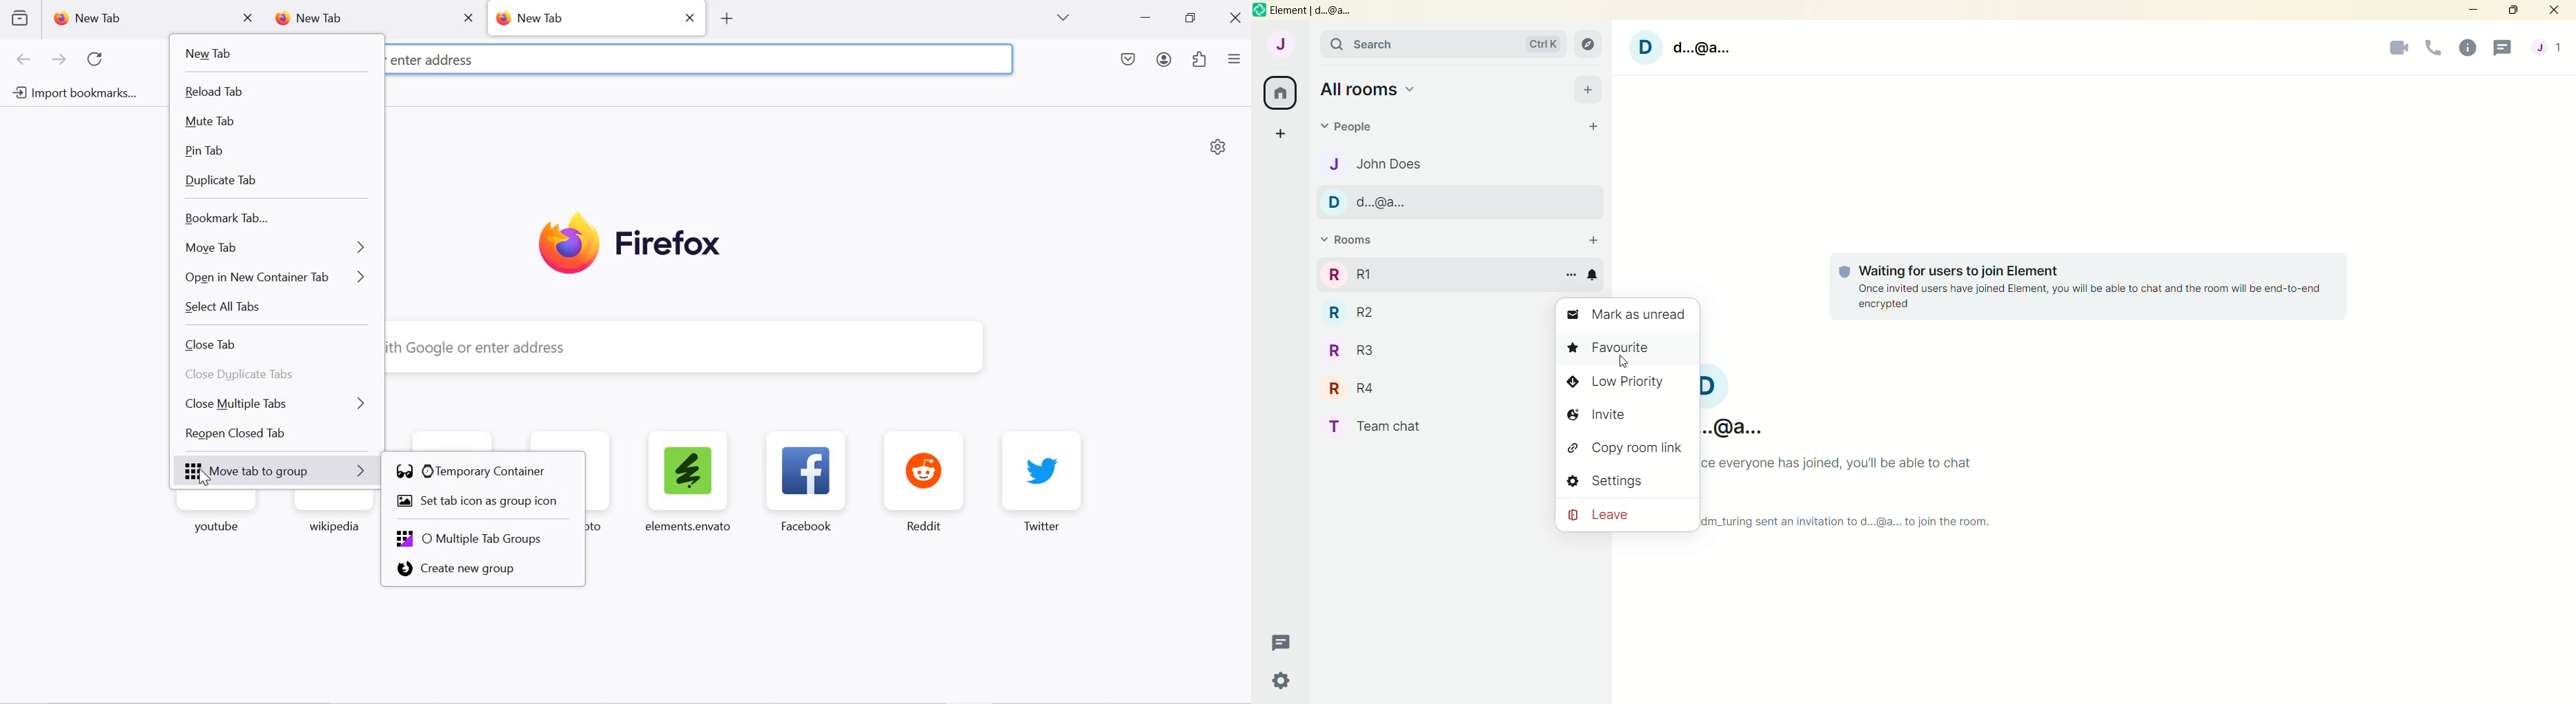 This screenshot has height=728, width=2576. What do you see at coordinates (276, 277) in the screenshot?
I see `open in new container tab` at bounding box center [276, 277].